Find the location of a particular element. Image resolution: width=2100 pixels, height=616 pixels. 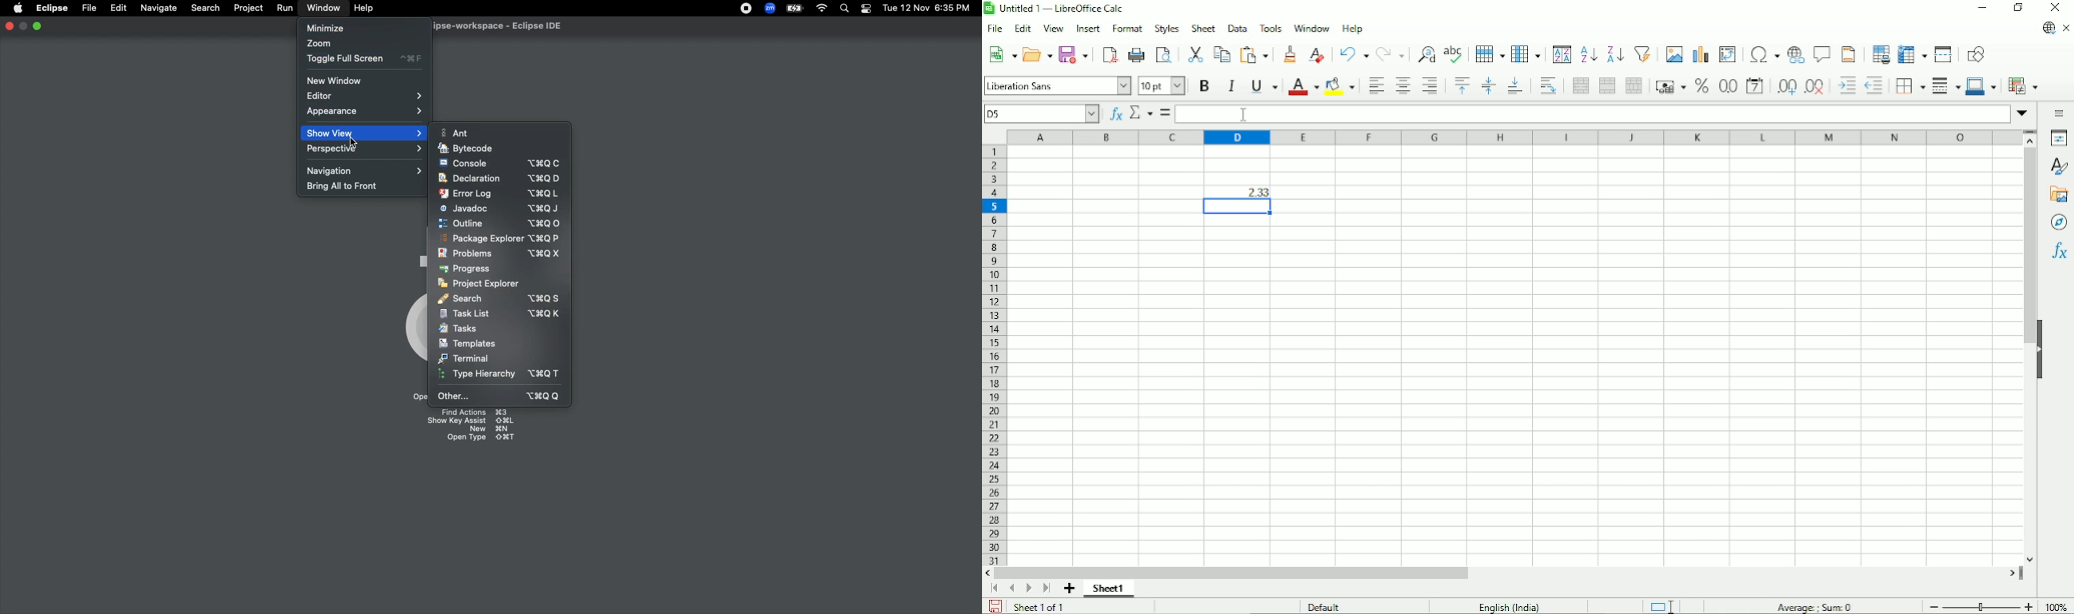

Sheet is located at coordinates (1203, 27).